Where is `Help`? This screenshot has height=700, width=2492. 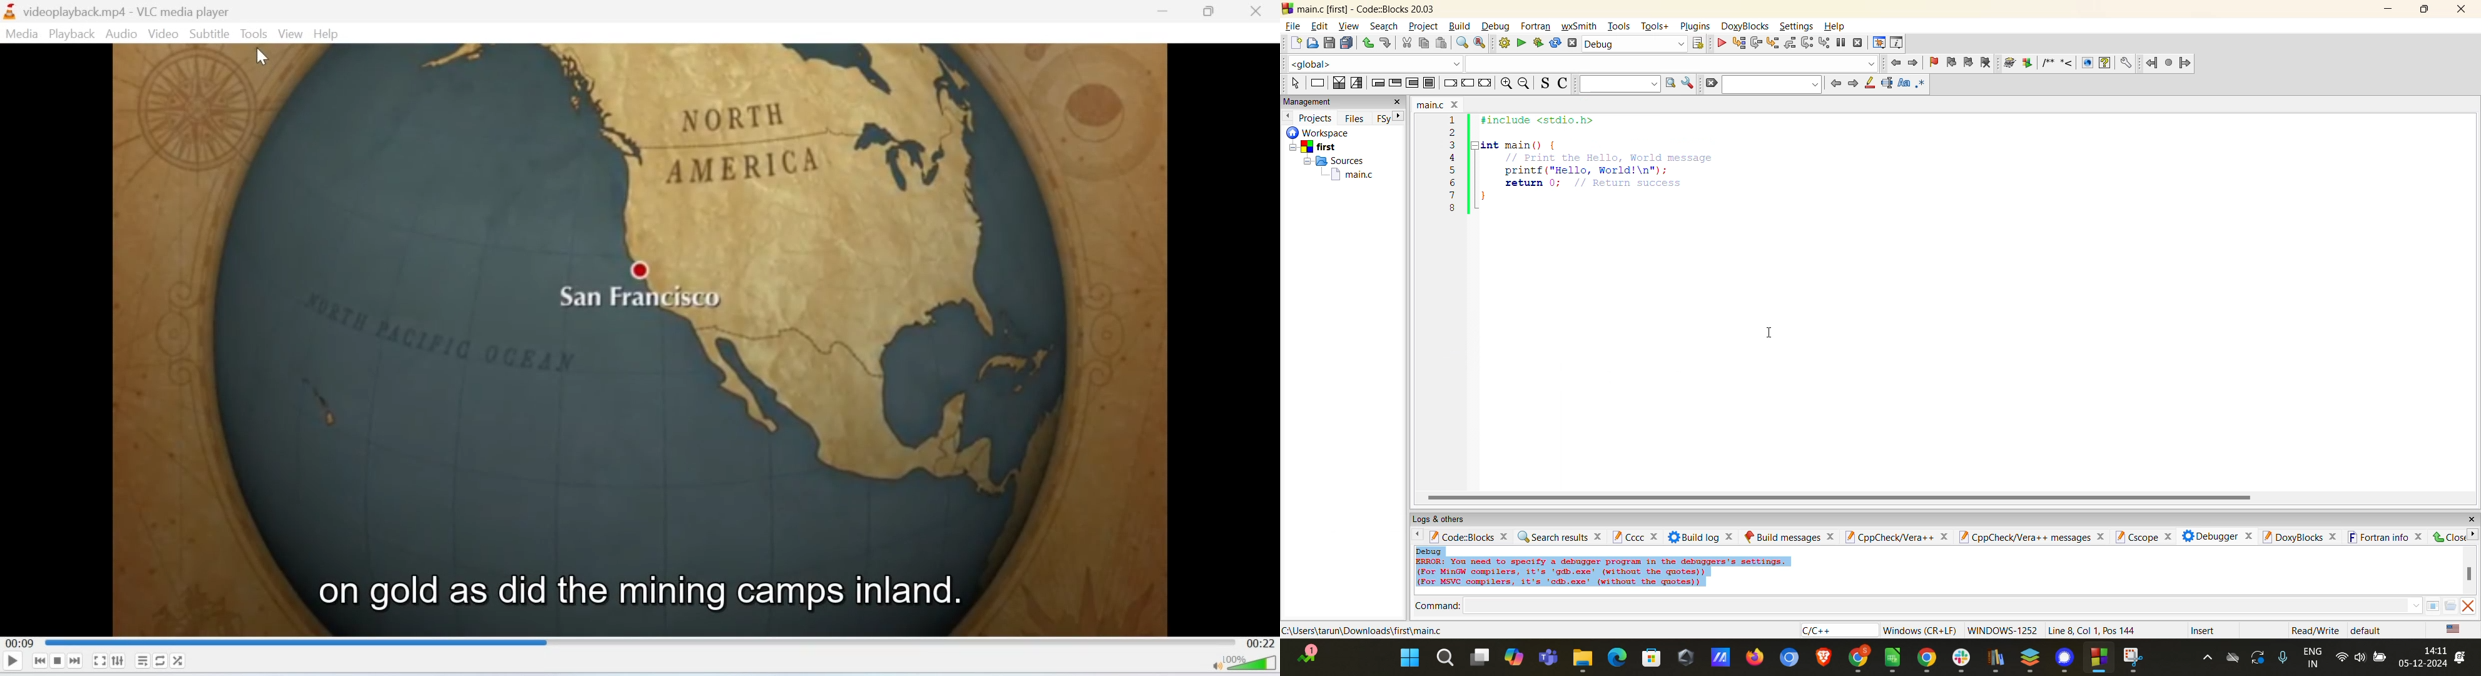
Help is located at coordinates (338, 33).